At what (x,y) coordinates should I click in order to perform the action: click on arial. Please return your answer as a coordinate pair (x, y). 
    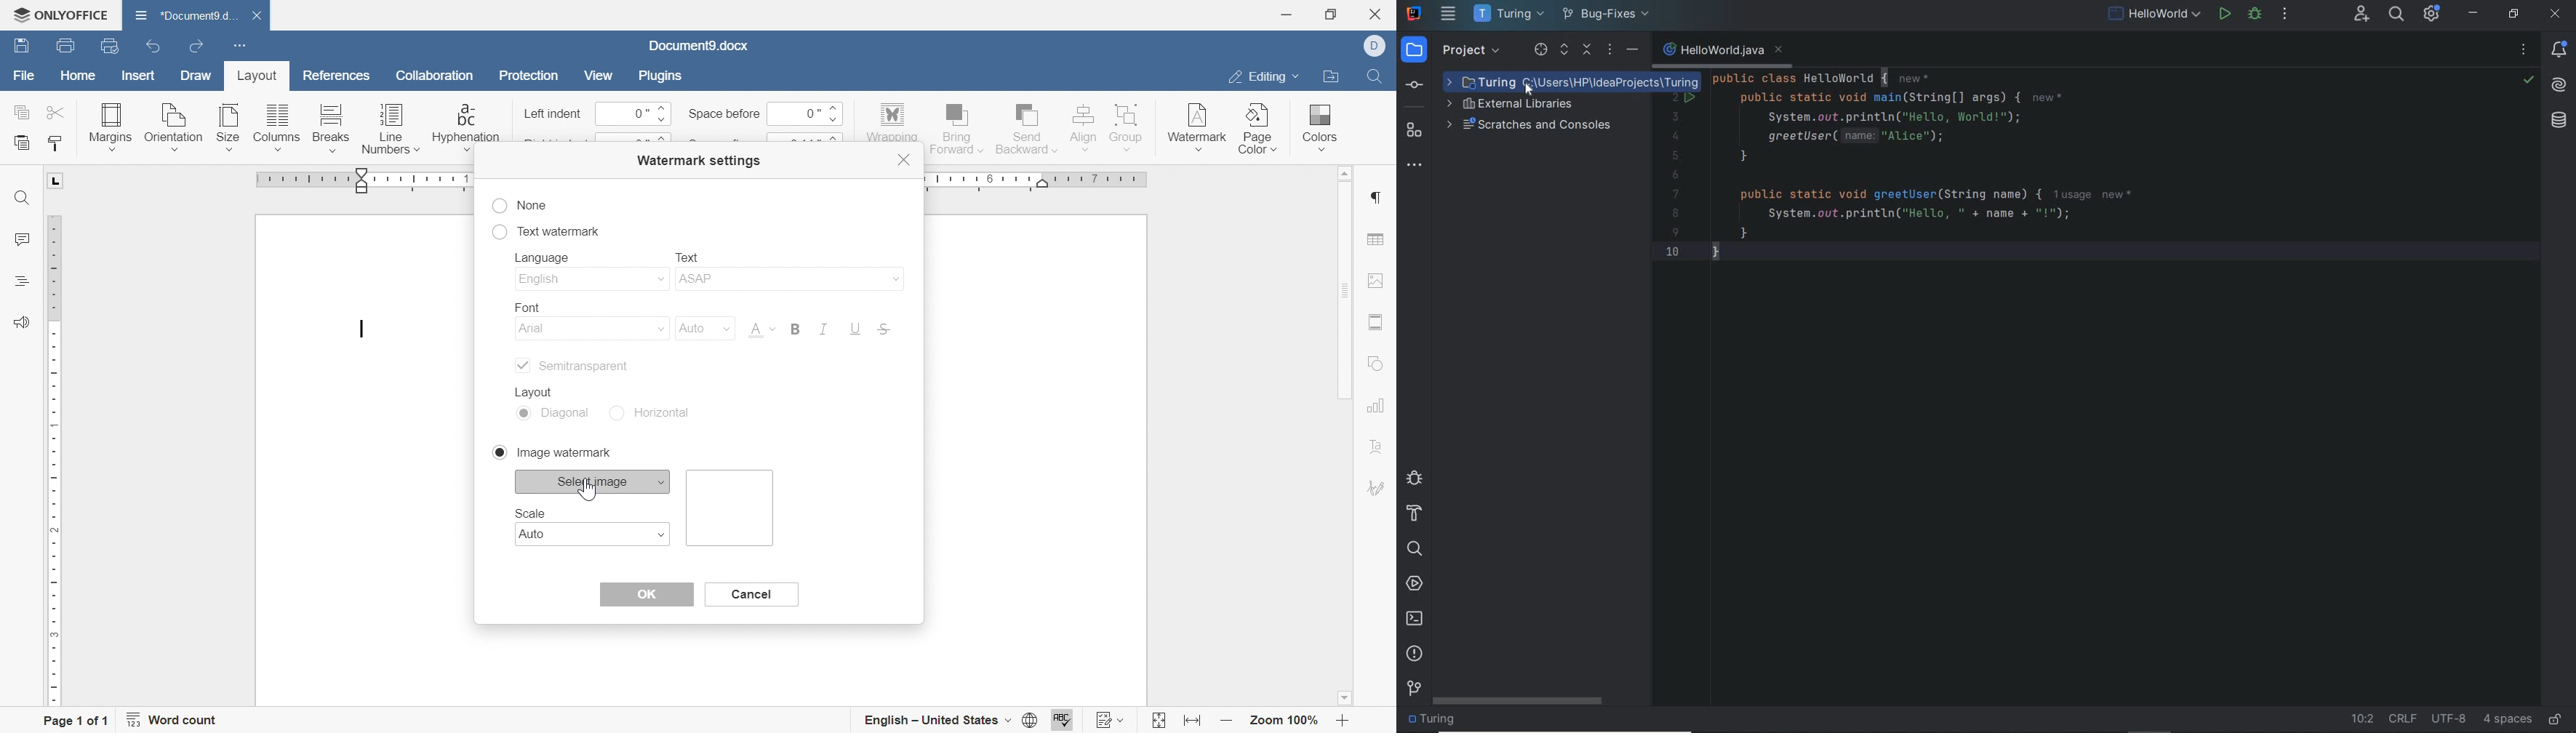
    Looking at the image, I should click on (593, 330).